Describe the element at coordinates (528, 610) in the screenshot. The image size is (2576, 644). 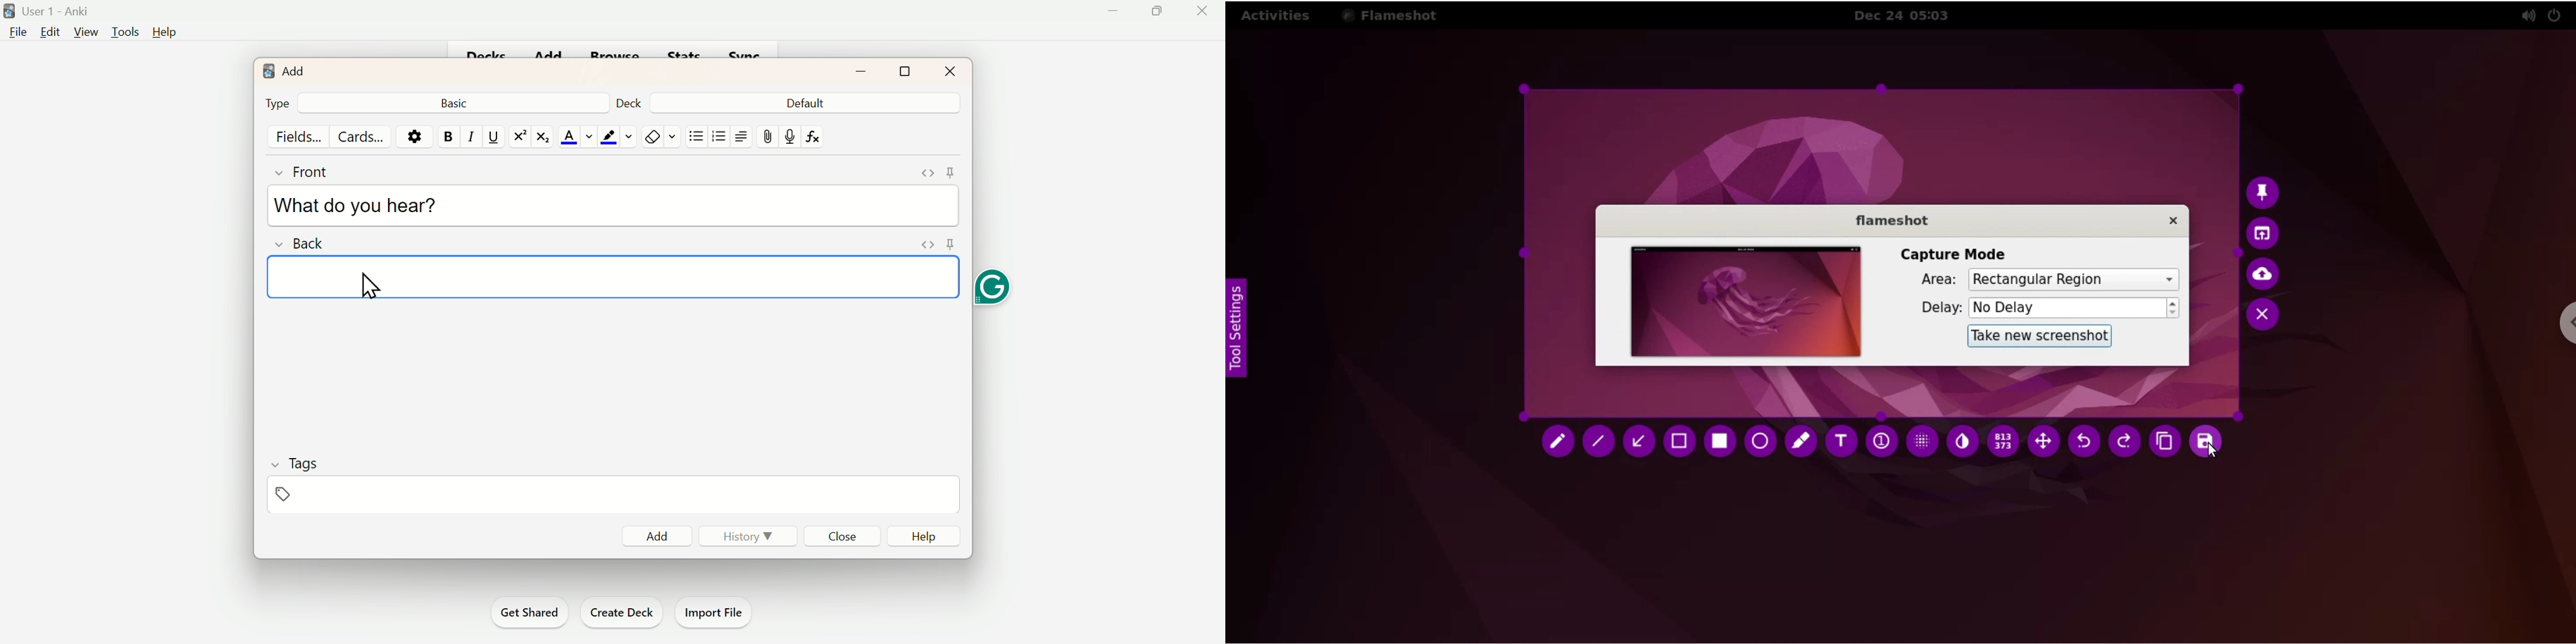
I see `Get Shared` at that location.